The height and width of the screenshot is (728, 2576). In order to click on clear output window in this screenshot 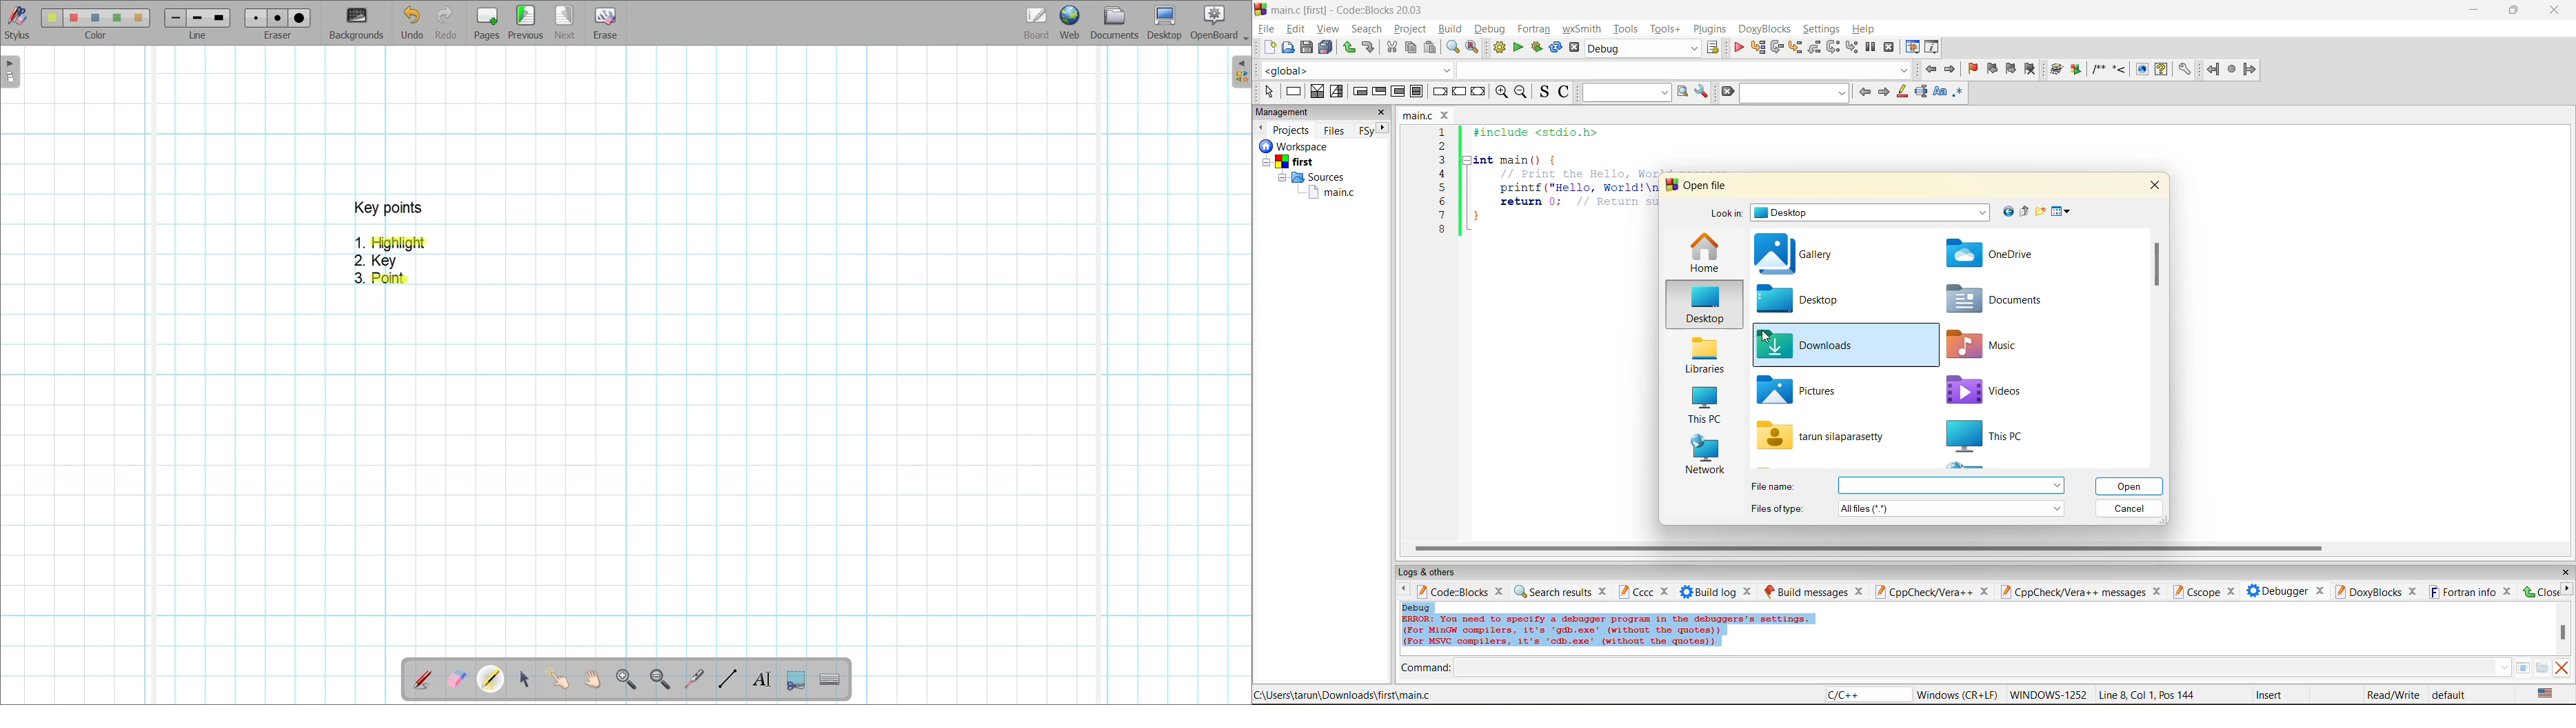, I will do `click(2561, 667)`.